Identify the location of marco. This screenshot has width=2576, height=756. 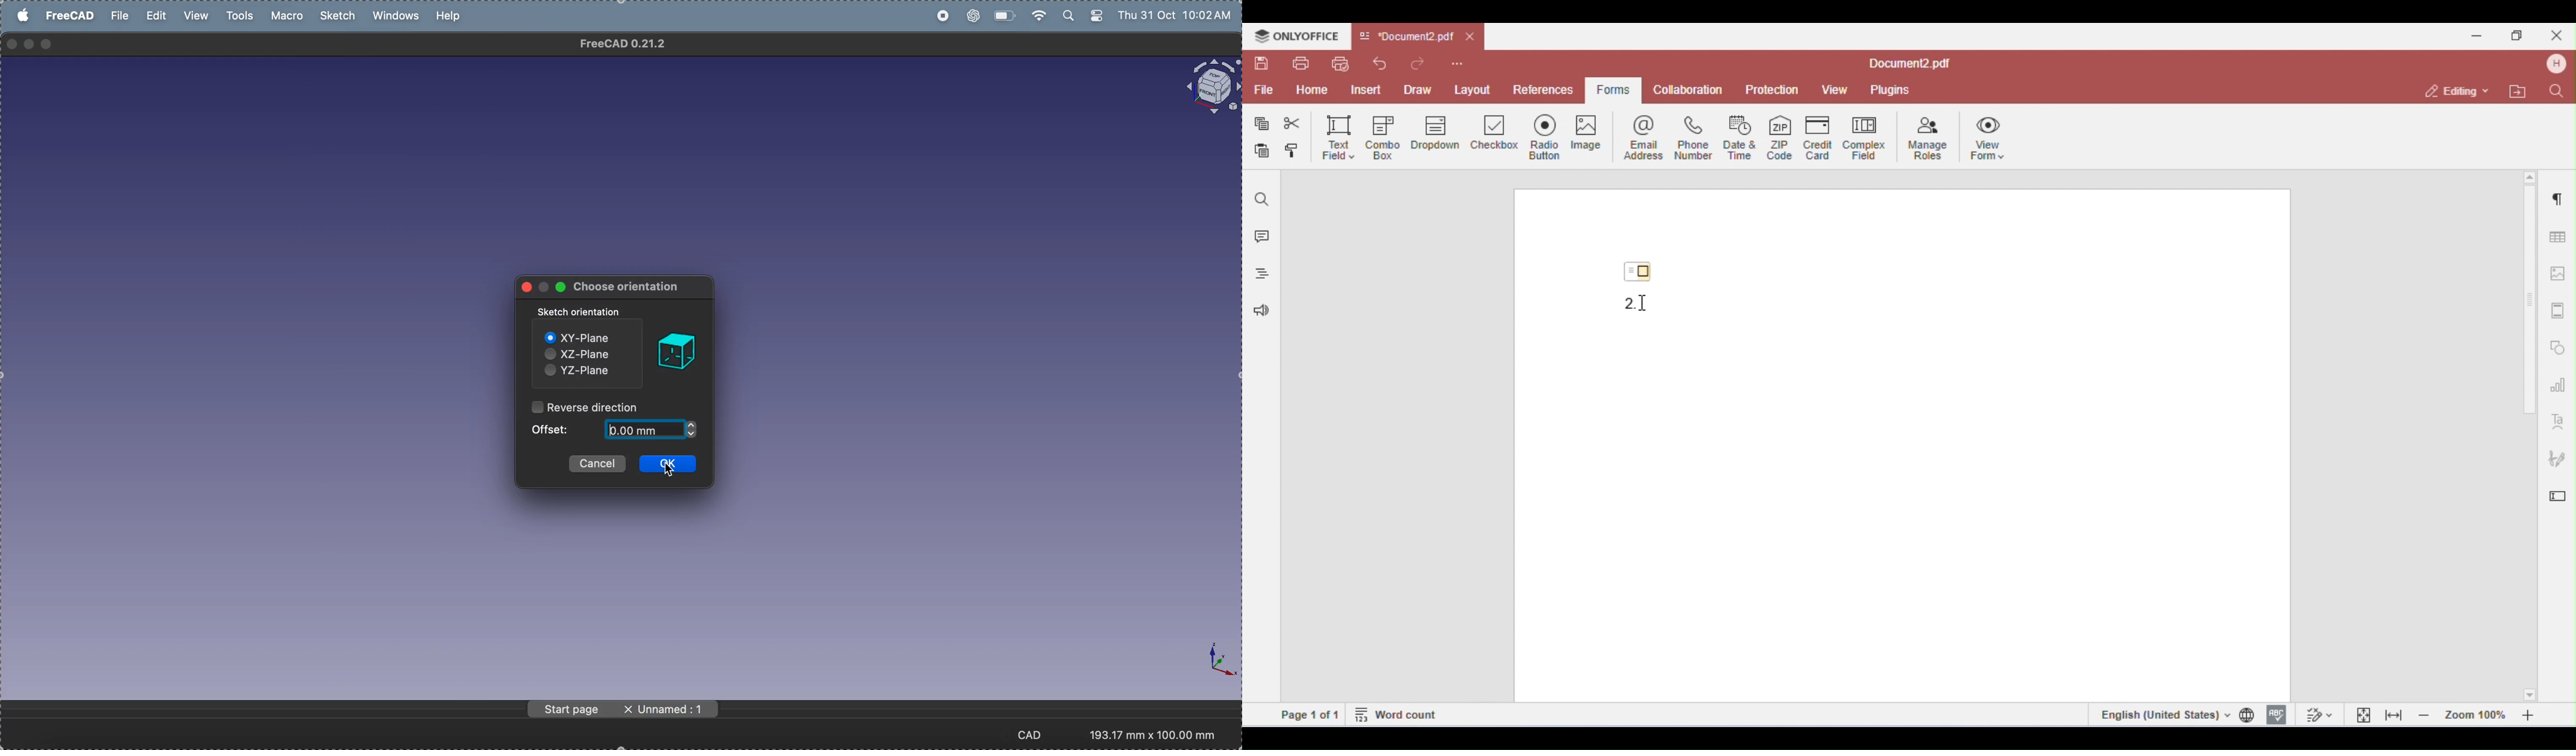
(290, 16).